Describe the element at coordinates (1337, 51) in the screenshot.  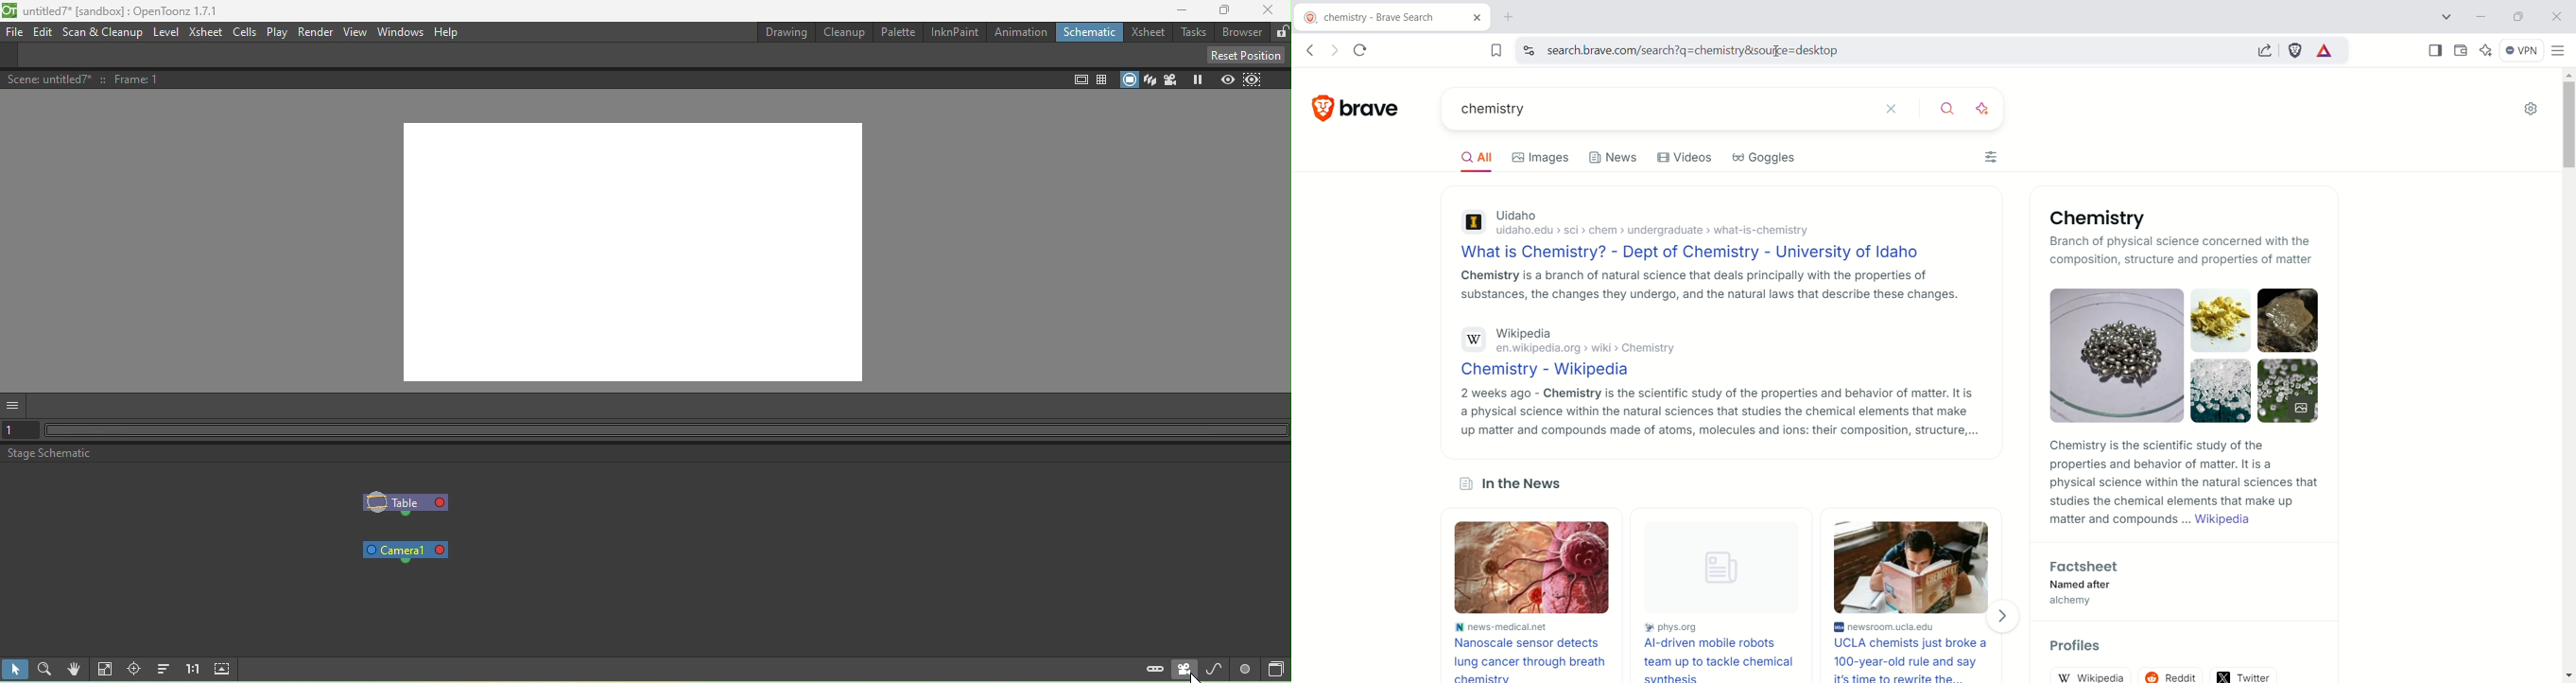
I see `click to go forward, hold to see history` at that location.